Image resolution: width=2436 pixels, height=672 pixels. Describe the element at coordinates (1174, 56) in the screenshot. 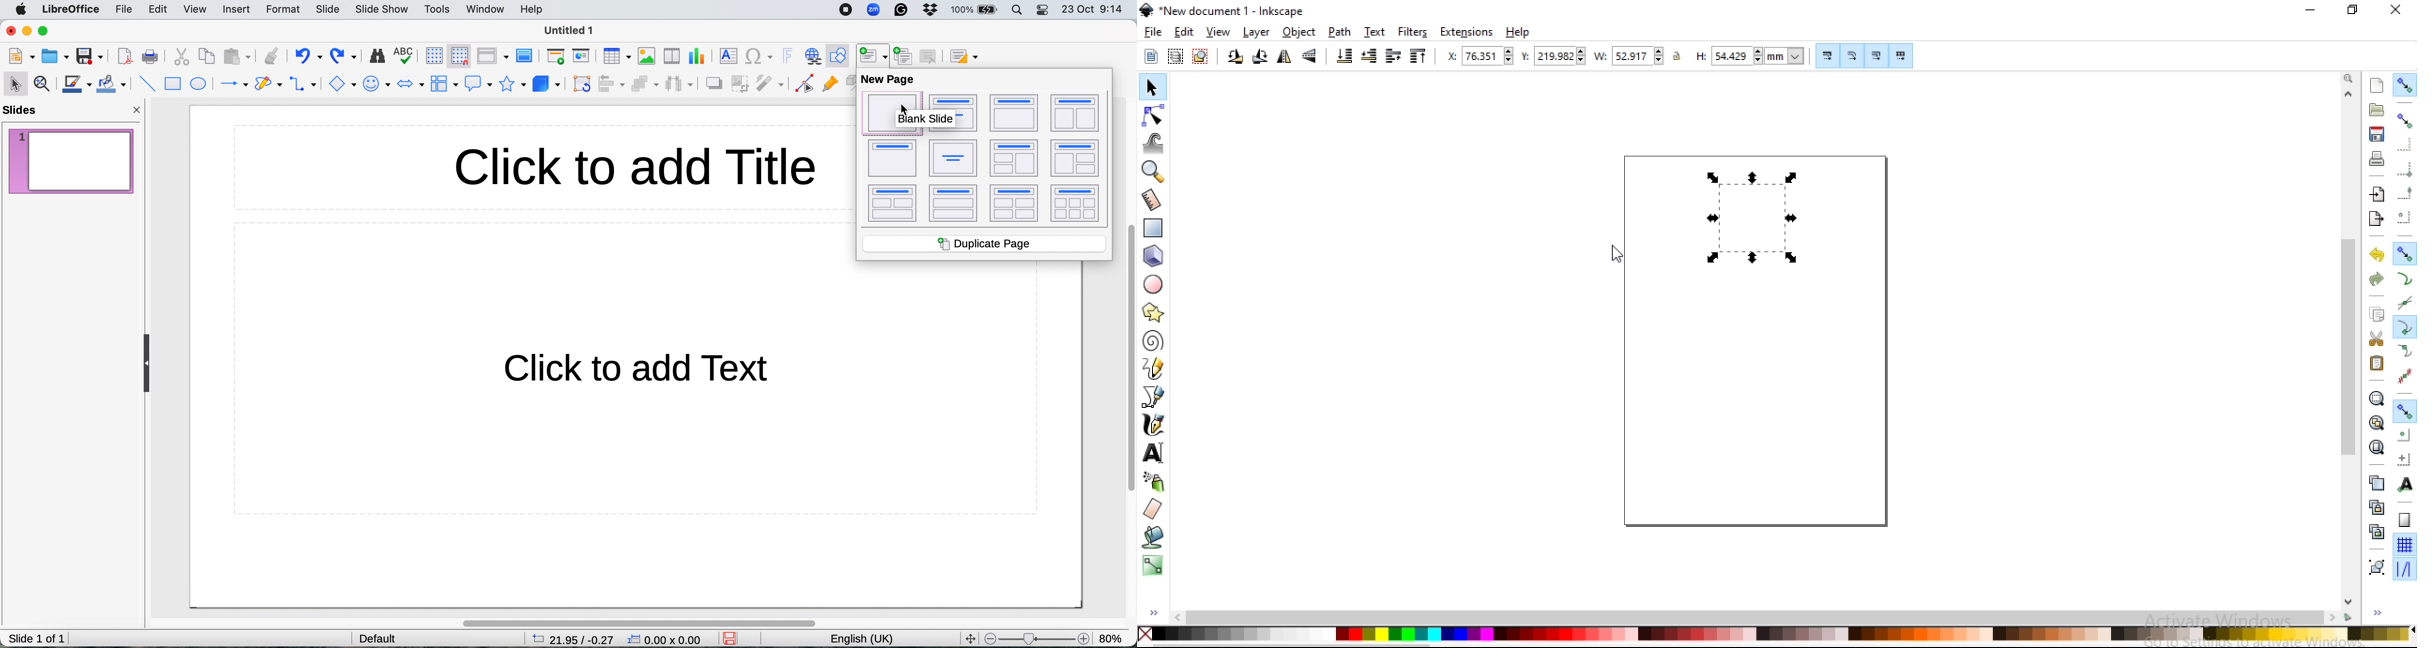

I see `select all objects in all visible and unlocked layers` at that location.